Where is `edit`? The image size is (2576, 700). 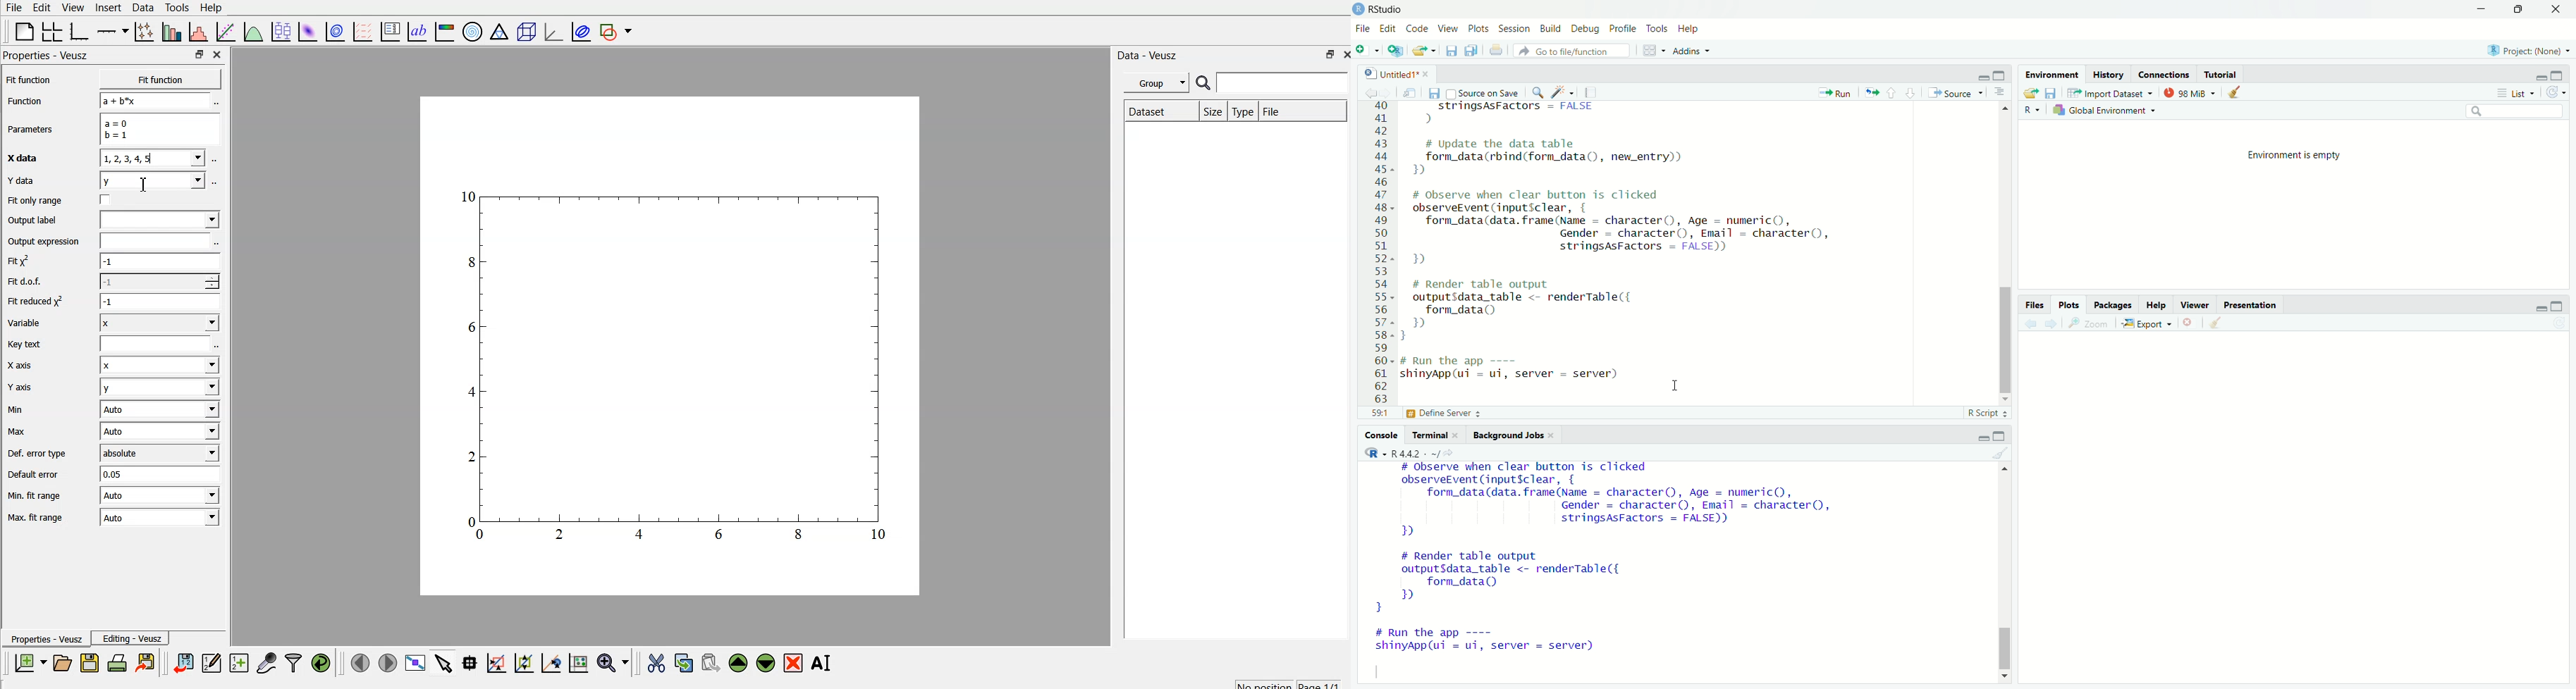
edit is located at coordinates (39, 7).